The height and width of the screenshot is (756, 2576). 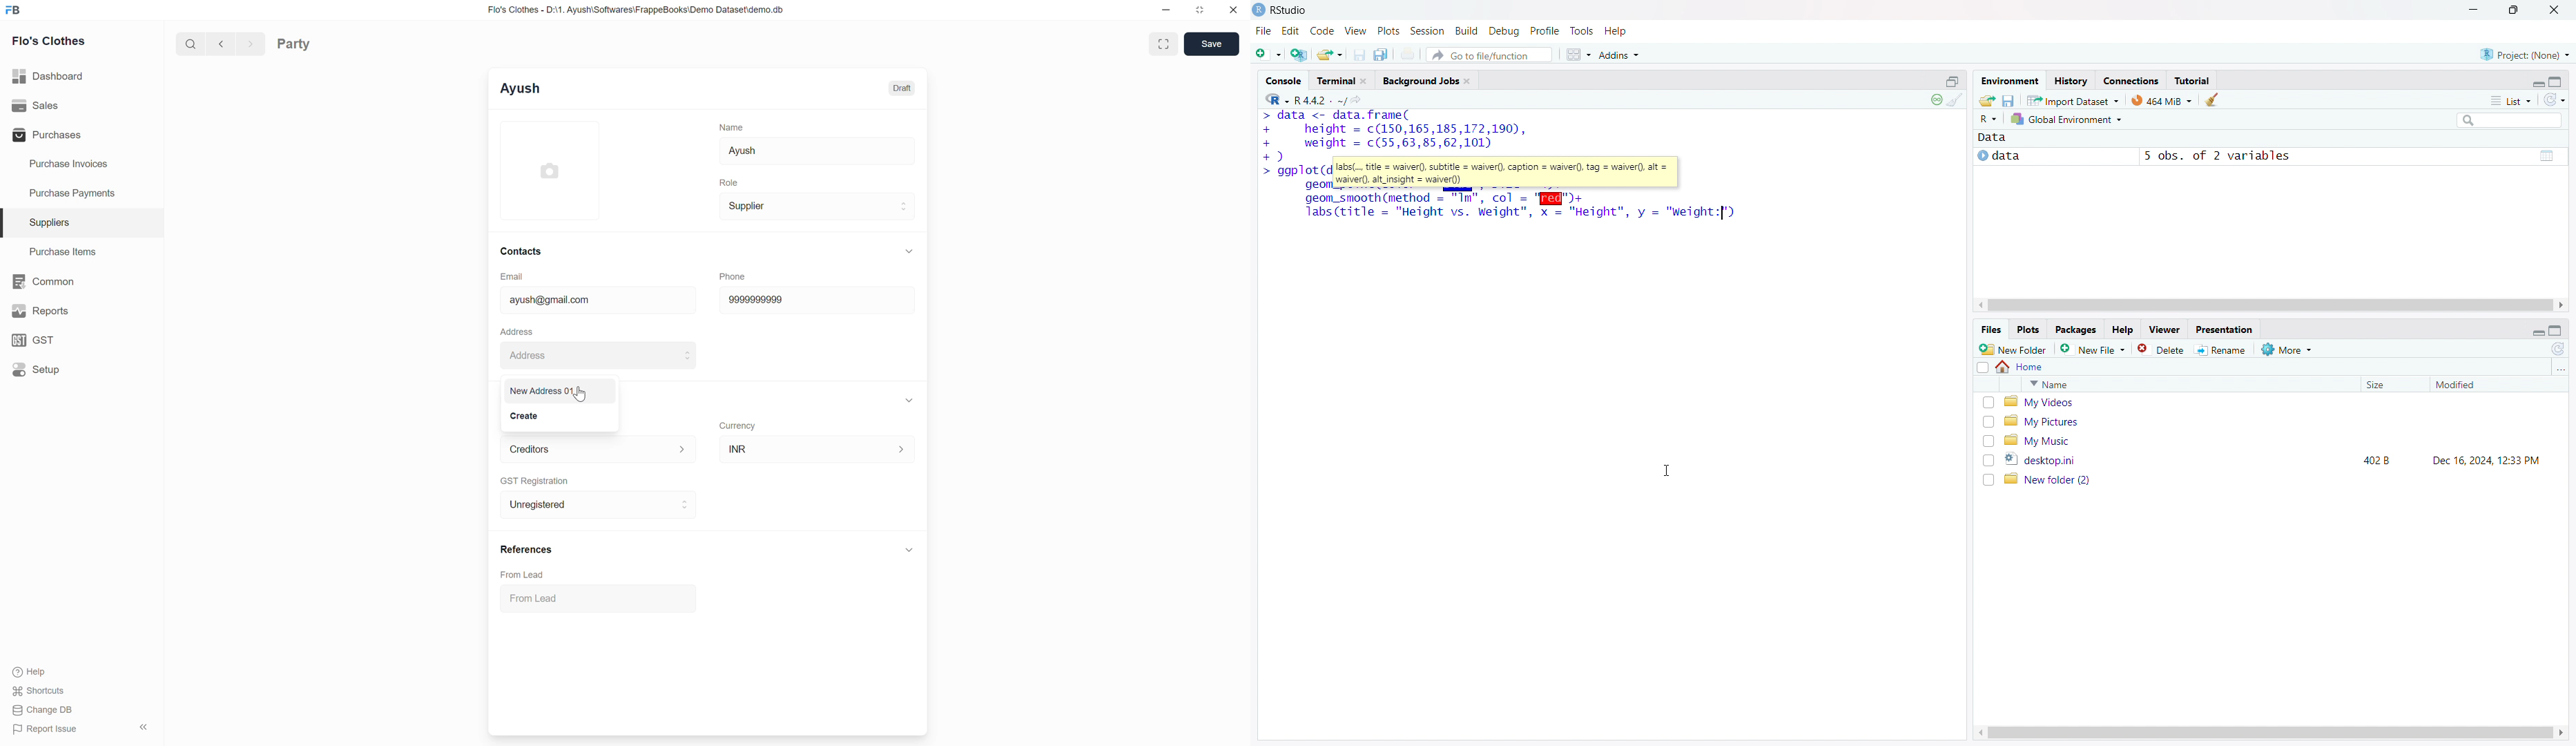 I want to click on tools, so click(x=1581, y=31).